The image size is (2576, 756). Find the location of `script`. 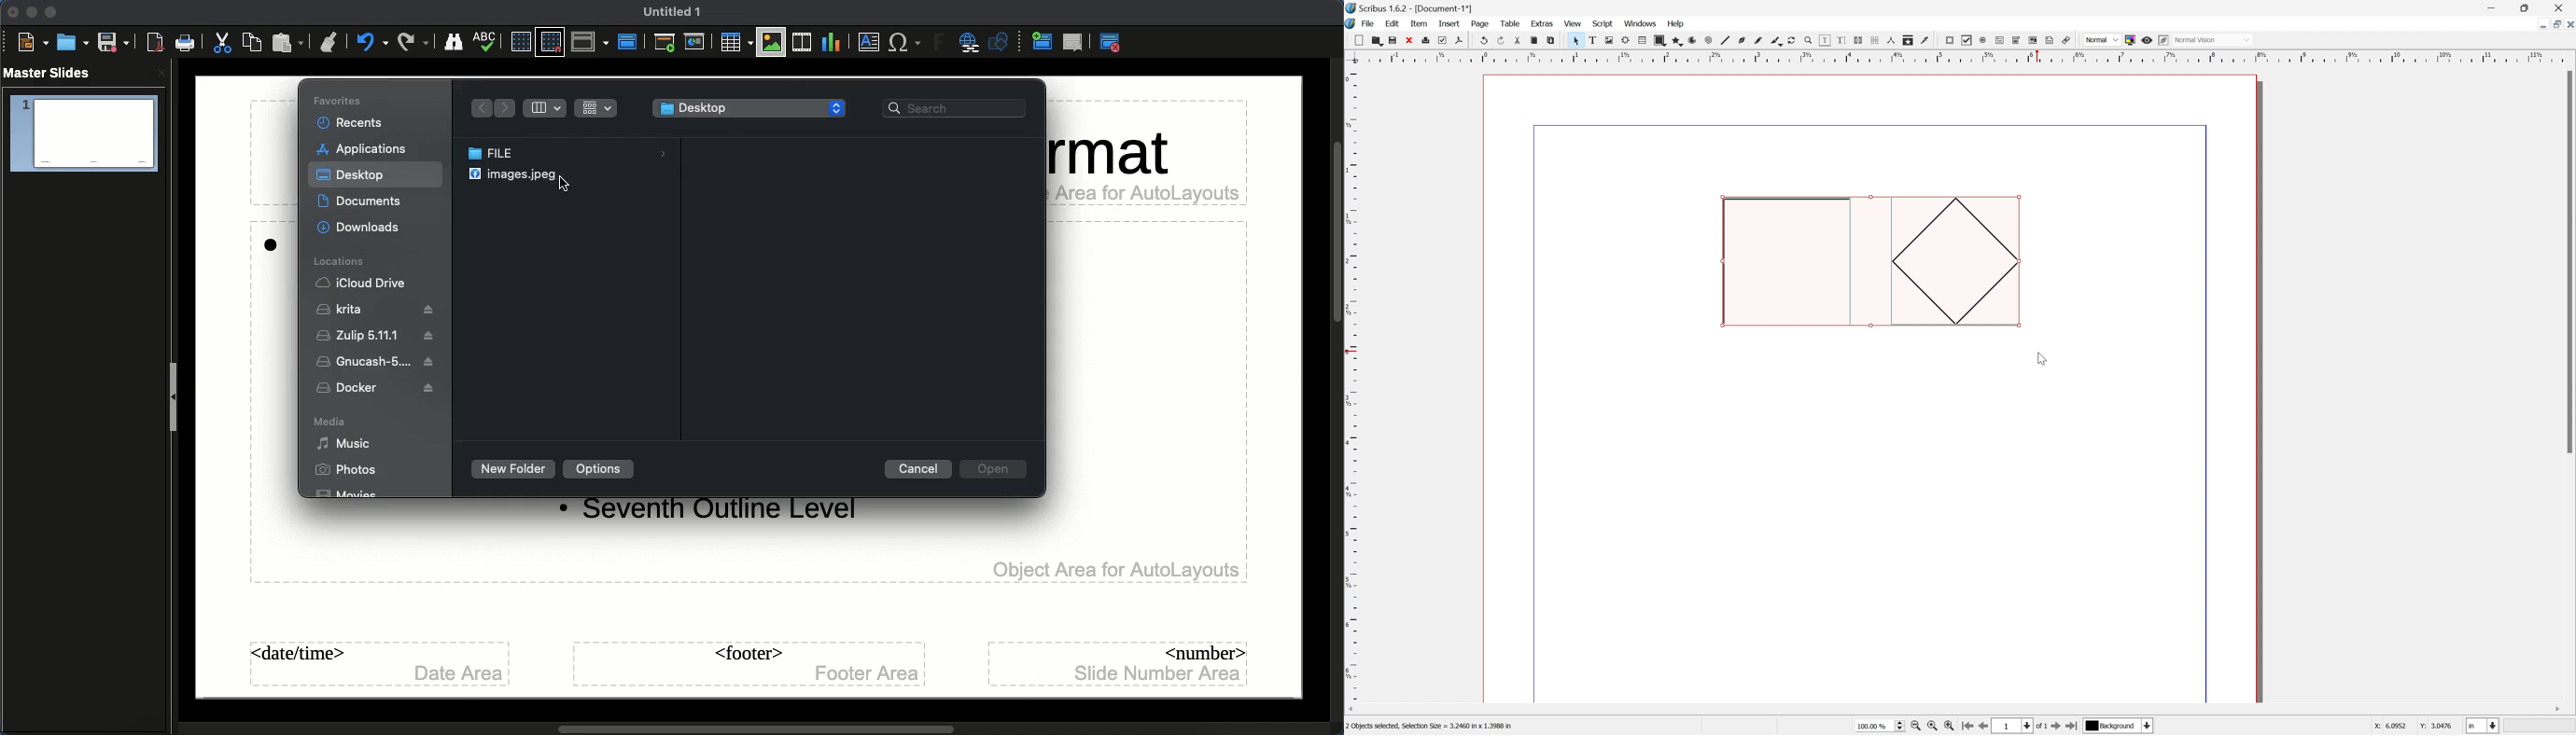

script is located at coordinates (1603, 23).